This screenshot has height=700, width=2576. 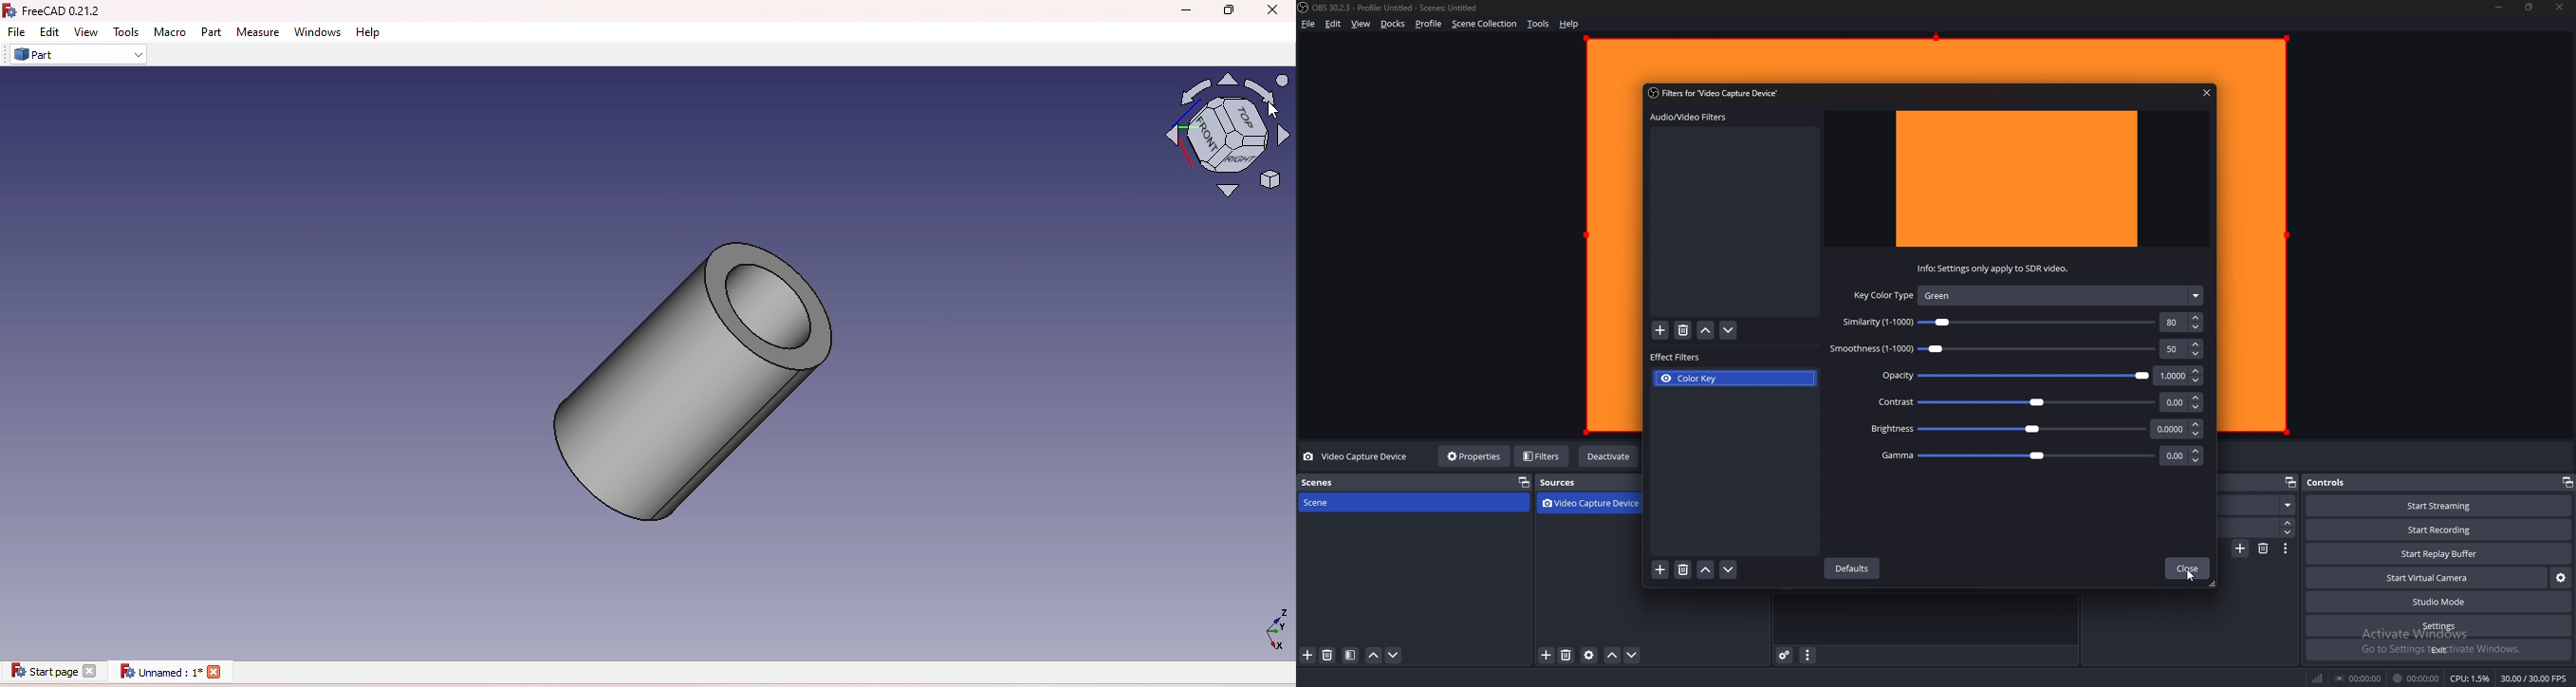 I want to click on delete, so click(x=1684, y=331).